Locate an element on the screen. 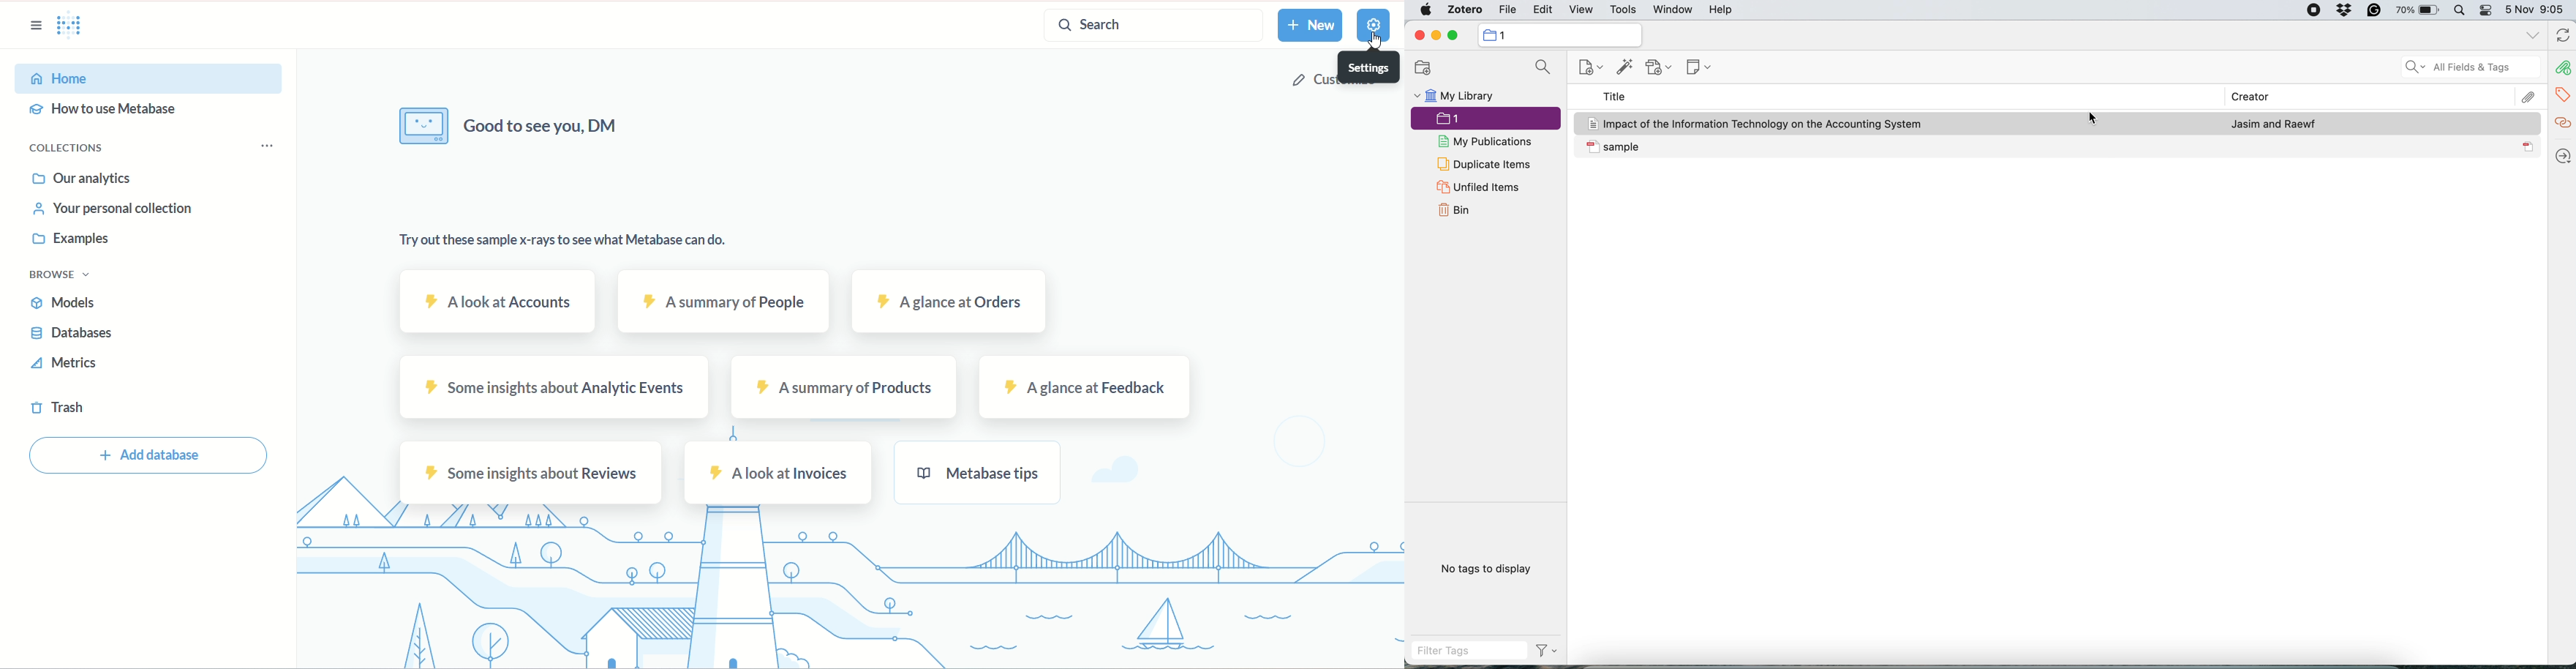  system logo is located at coordinates (1427, 9).